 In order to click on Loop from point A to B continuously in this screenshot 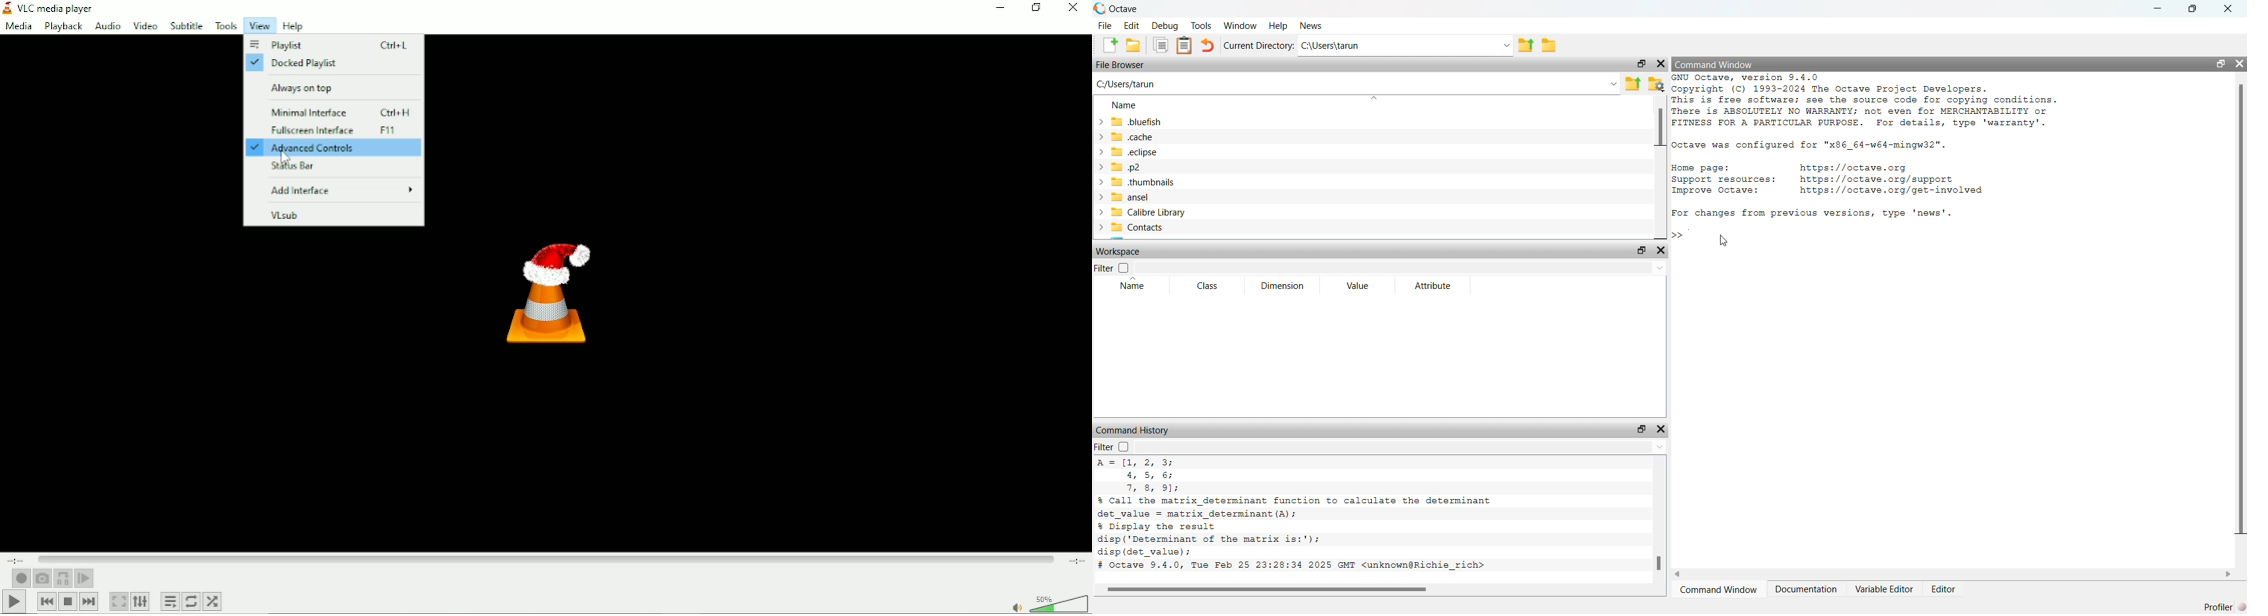, I will do `click(62, 579)`.